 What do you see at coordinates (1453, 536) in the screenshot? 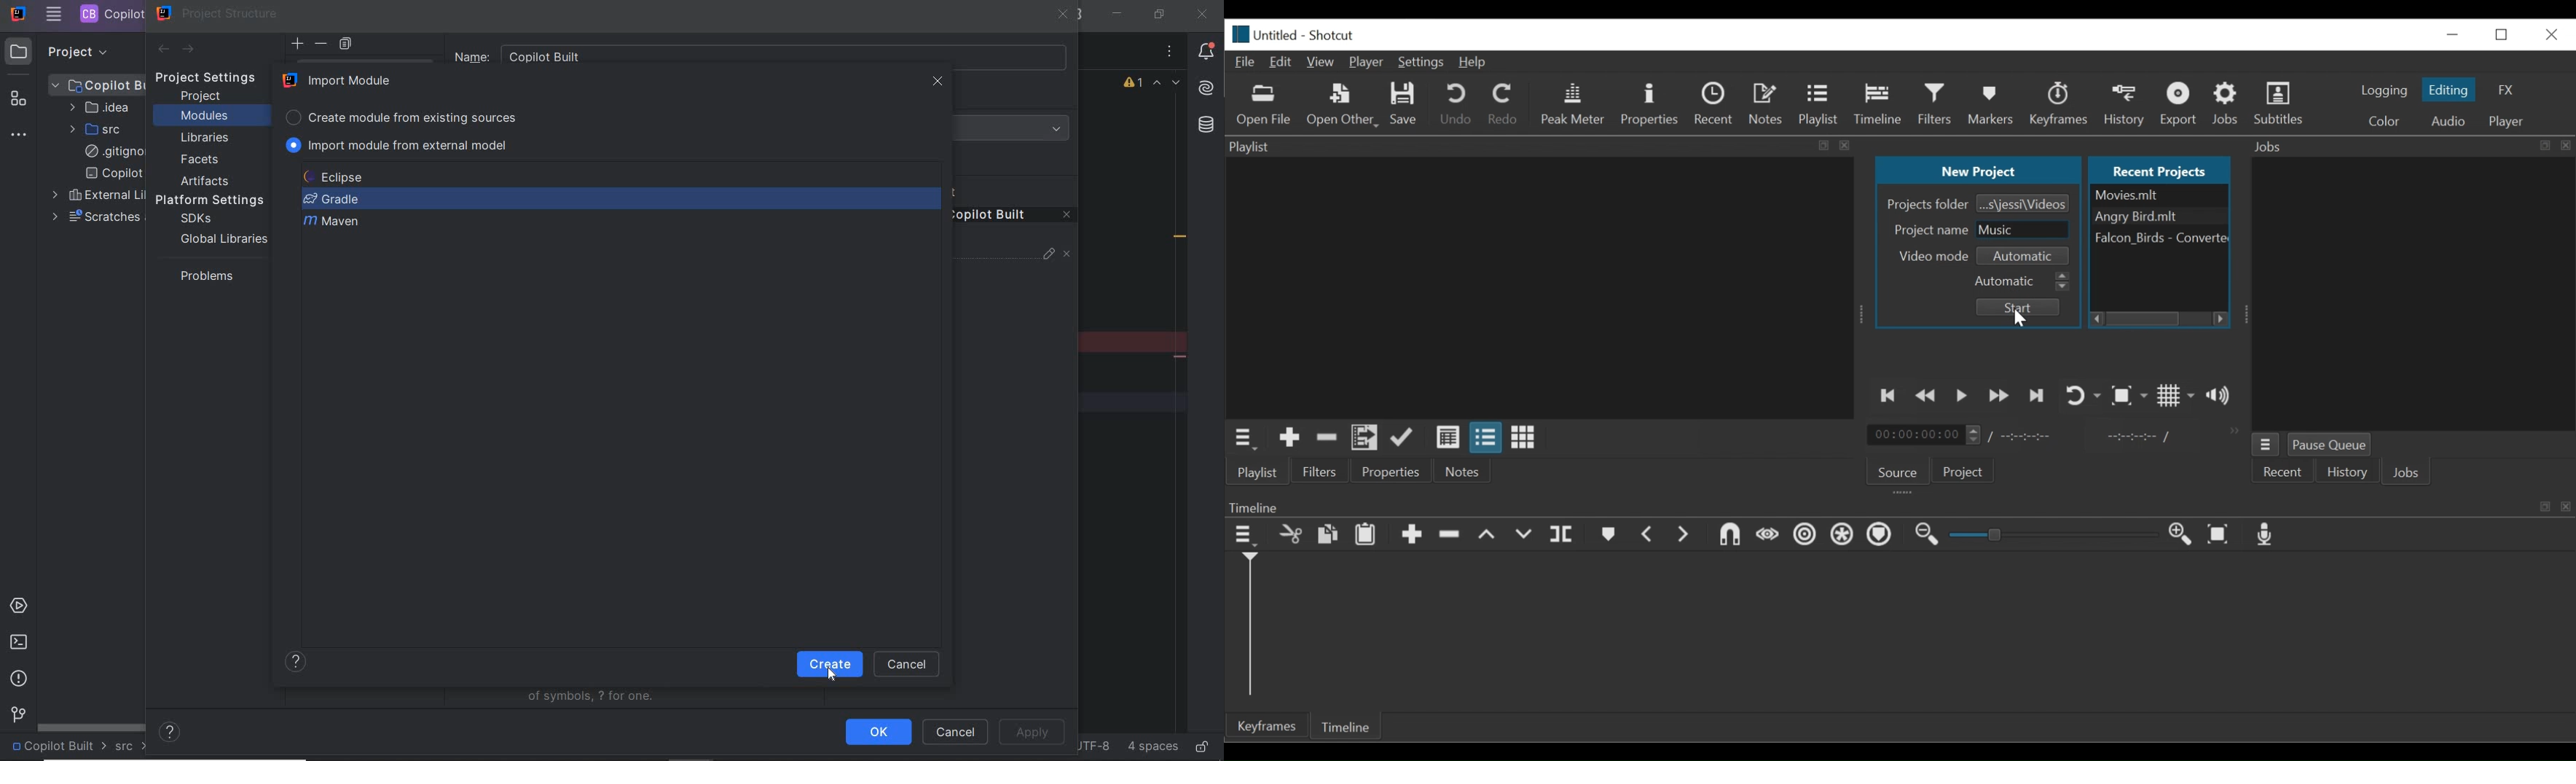
I see `Ripple Delete` at bounding box center [1453, 536].